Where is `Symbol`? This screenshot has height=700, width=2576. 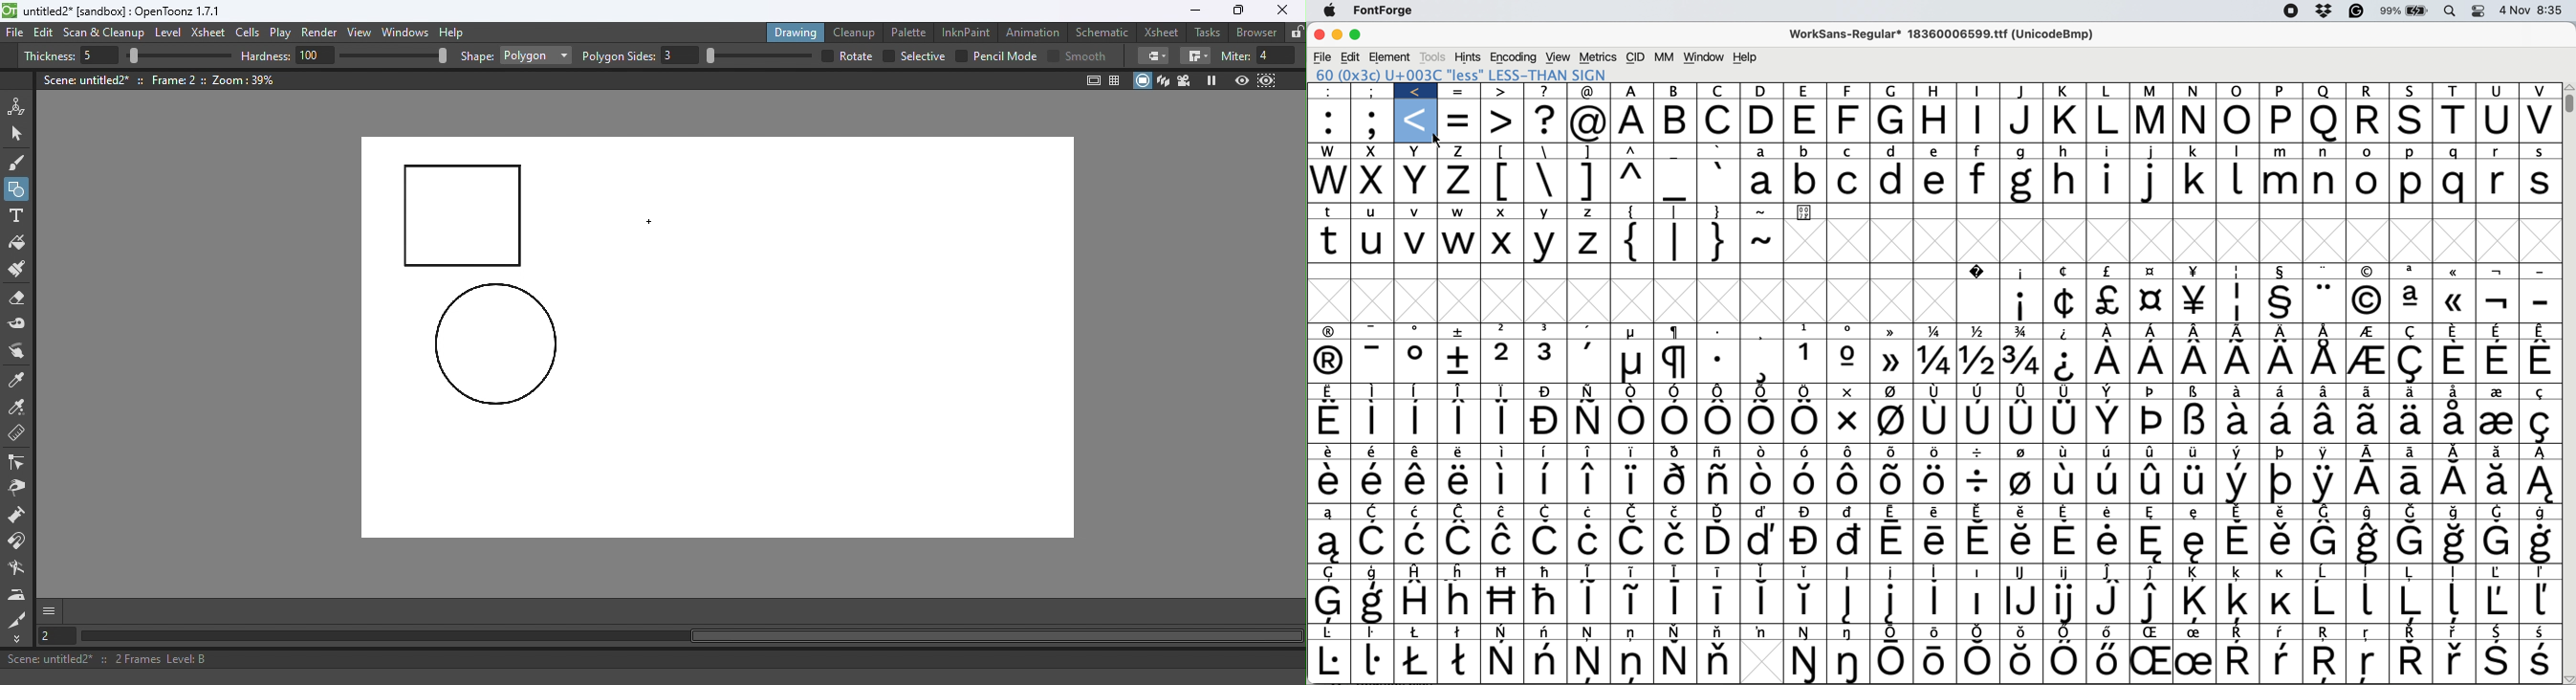
Symbol is located at coordinates (2151, 392).